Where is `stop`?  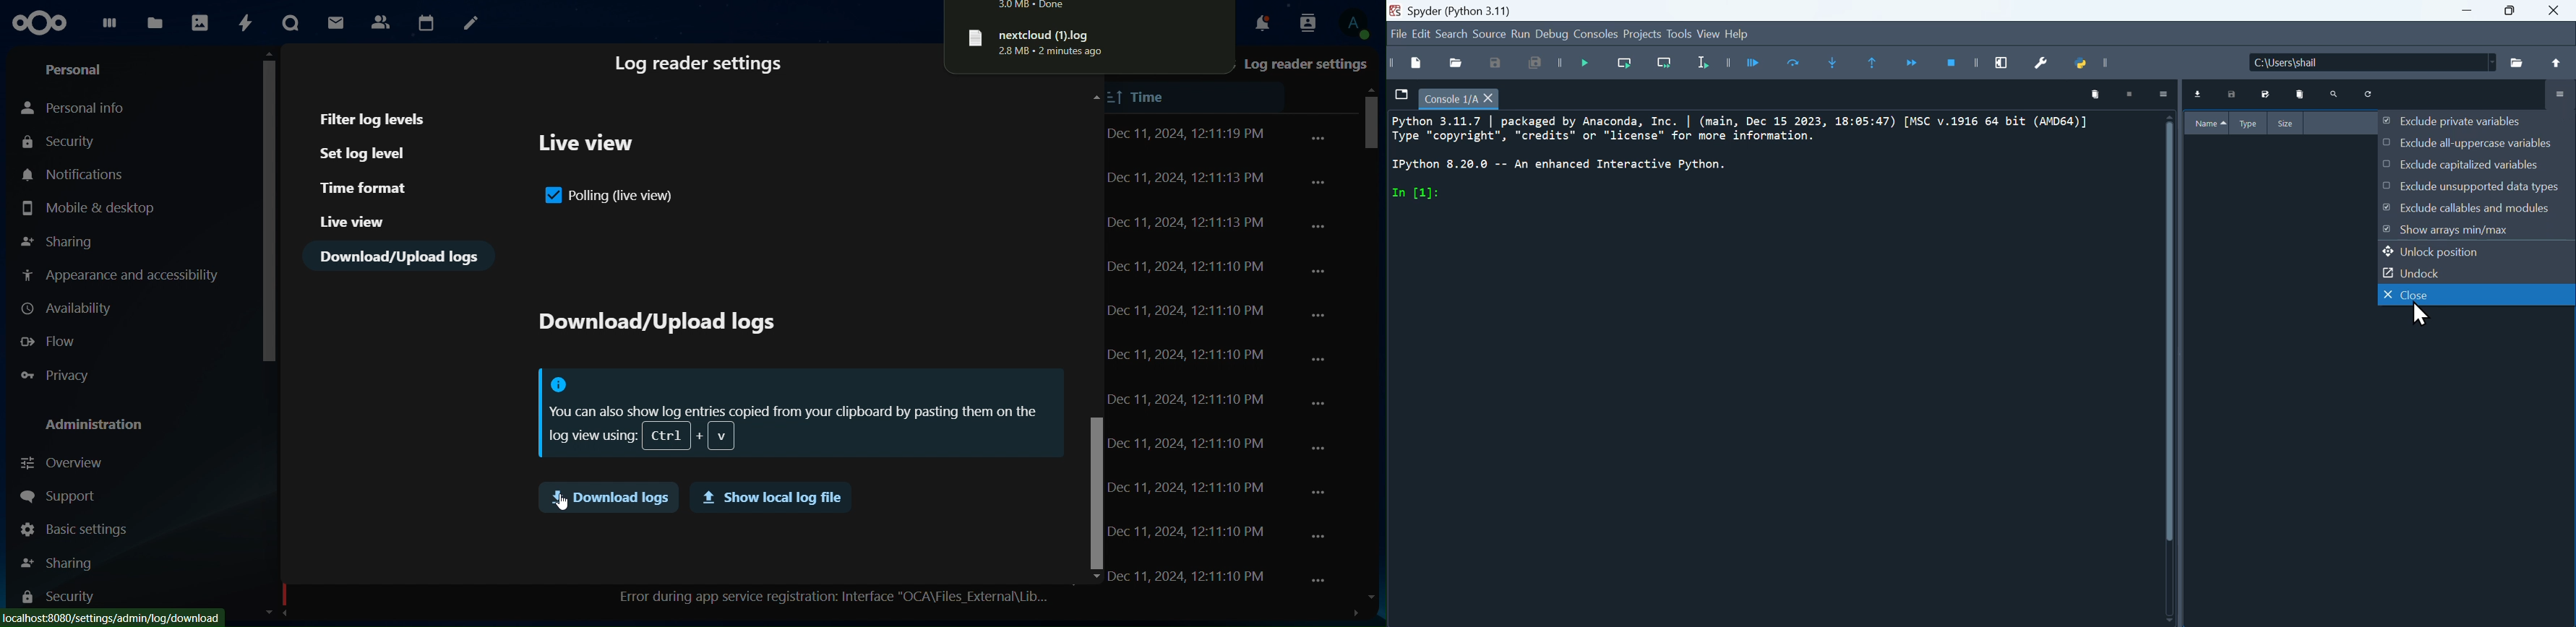
stop is located at coordinates (2133, 95).